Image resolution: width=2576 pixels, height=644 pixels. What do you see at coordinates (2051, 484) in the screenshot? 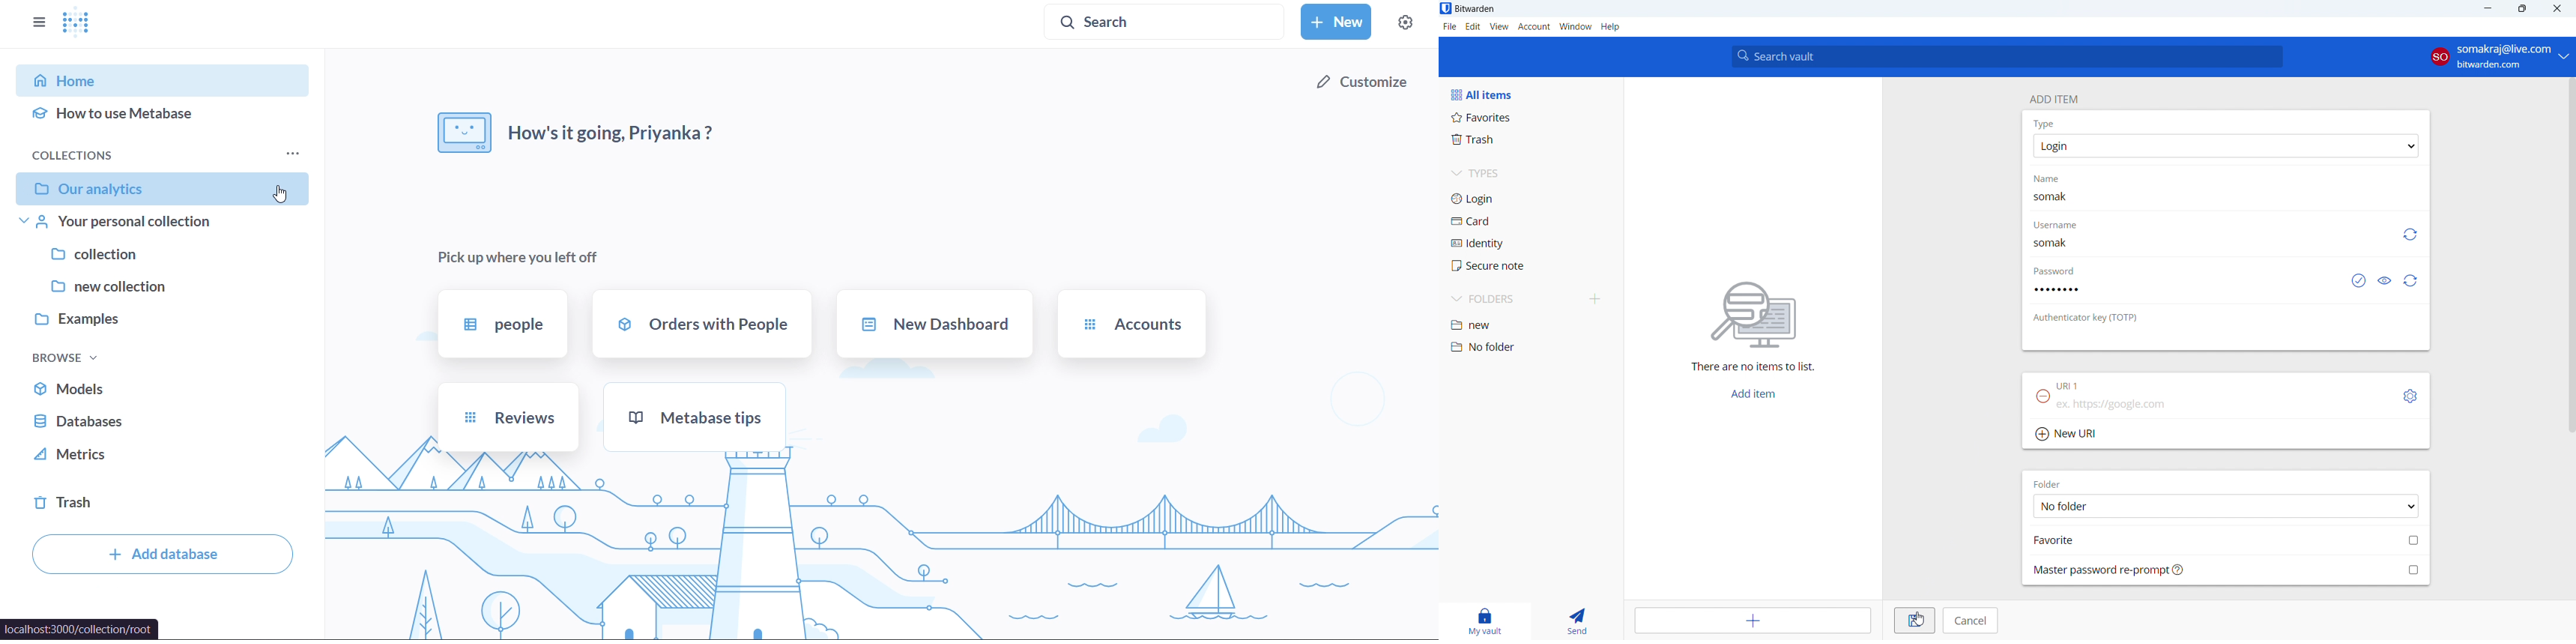
I see `FOLDER` at bounding box center [2051, 484].